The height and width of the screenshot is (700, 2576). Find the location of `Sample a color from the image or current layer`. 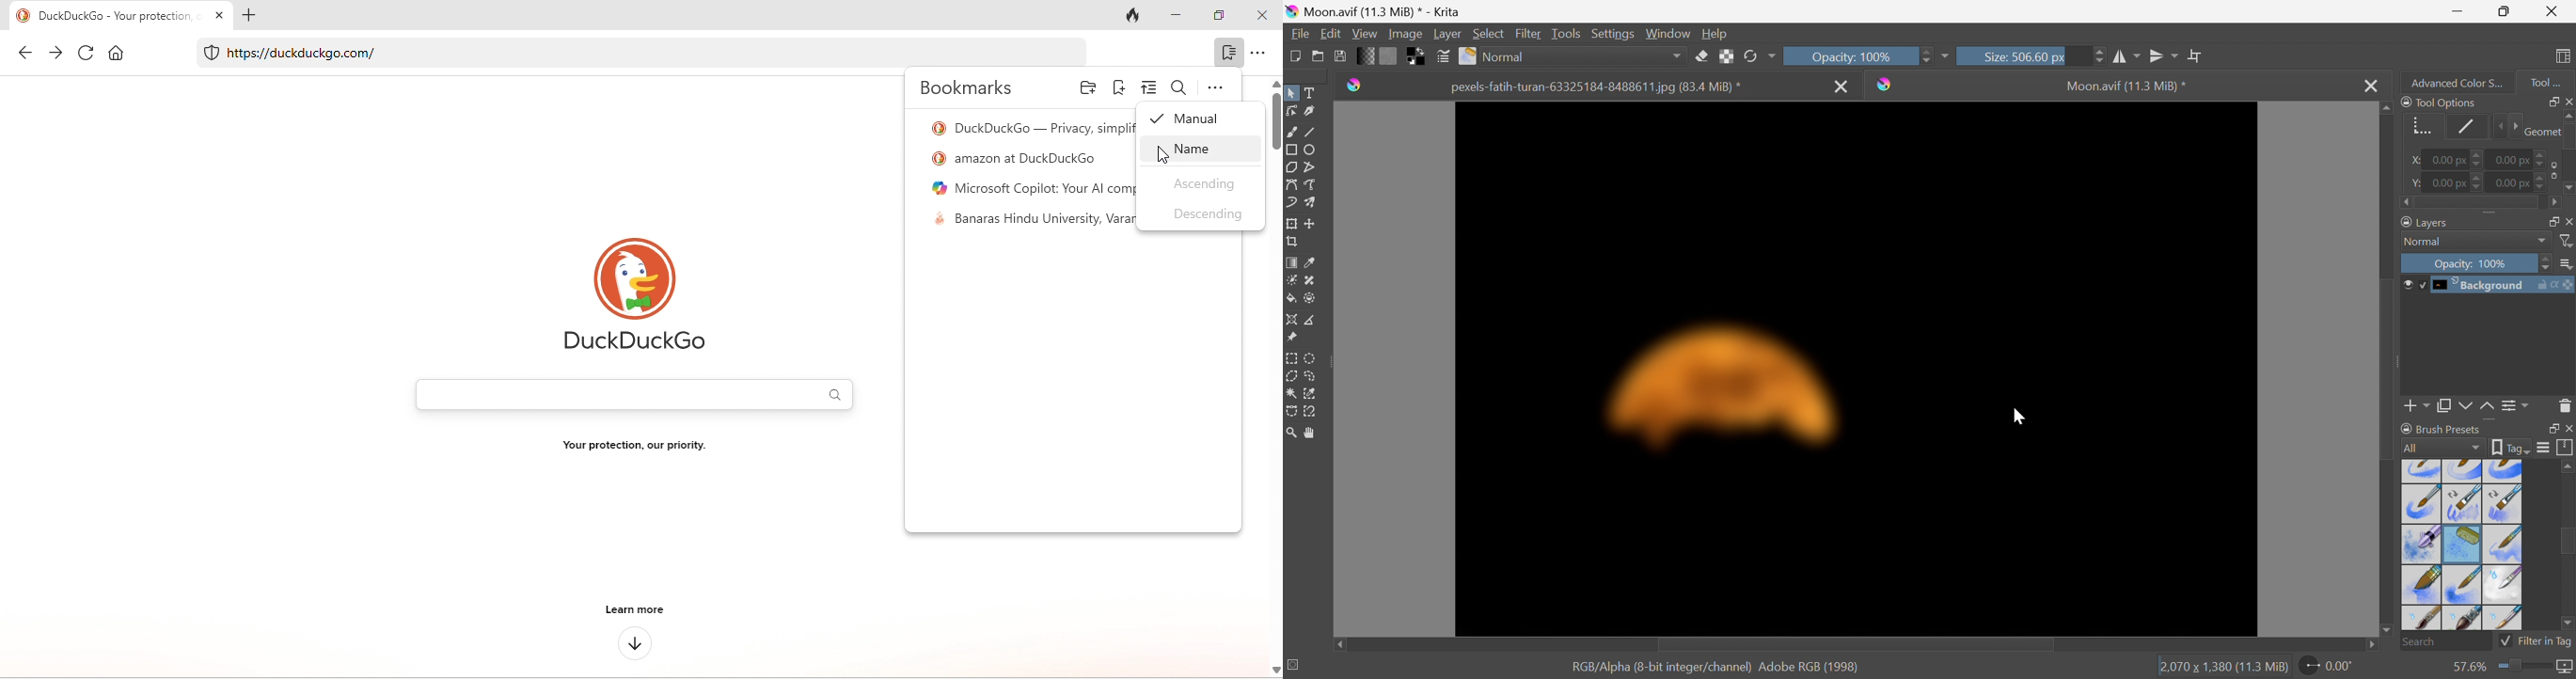

Sample a color from the image or current layer is located at coordinates (1309, 260).